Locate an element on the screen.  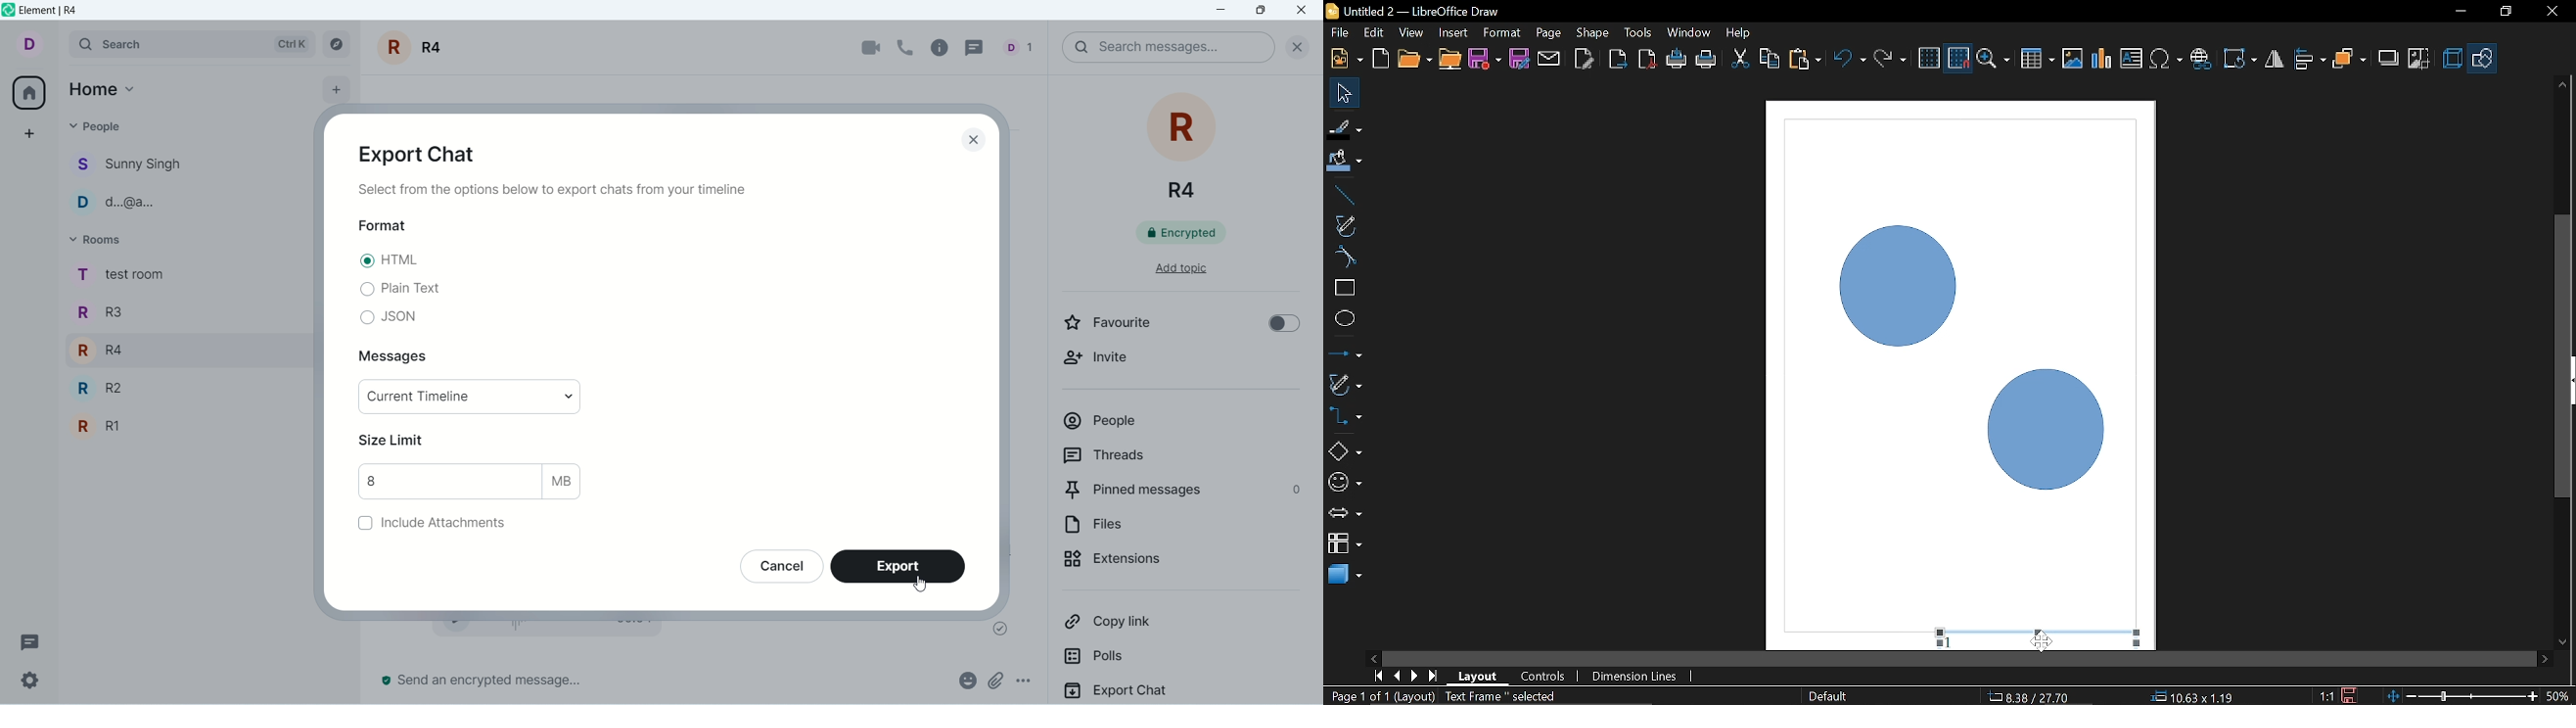
include attchments is located at coordinates (425, 526).